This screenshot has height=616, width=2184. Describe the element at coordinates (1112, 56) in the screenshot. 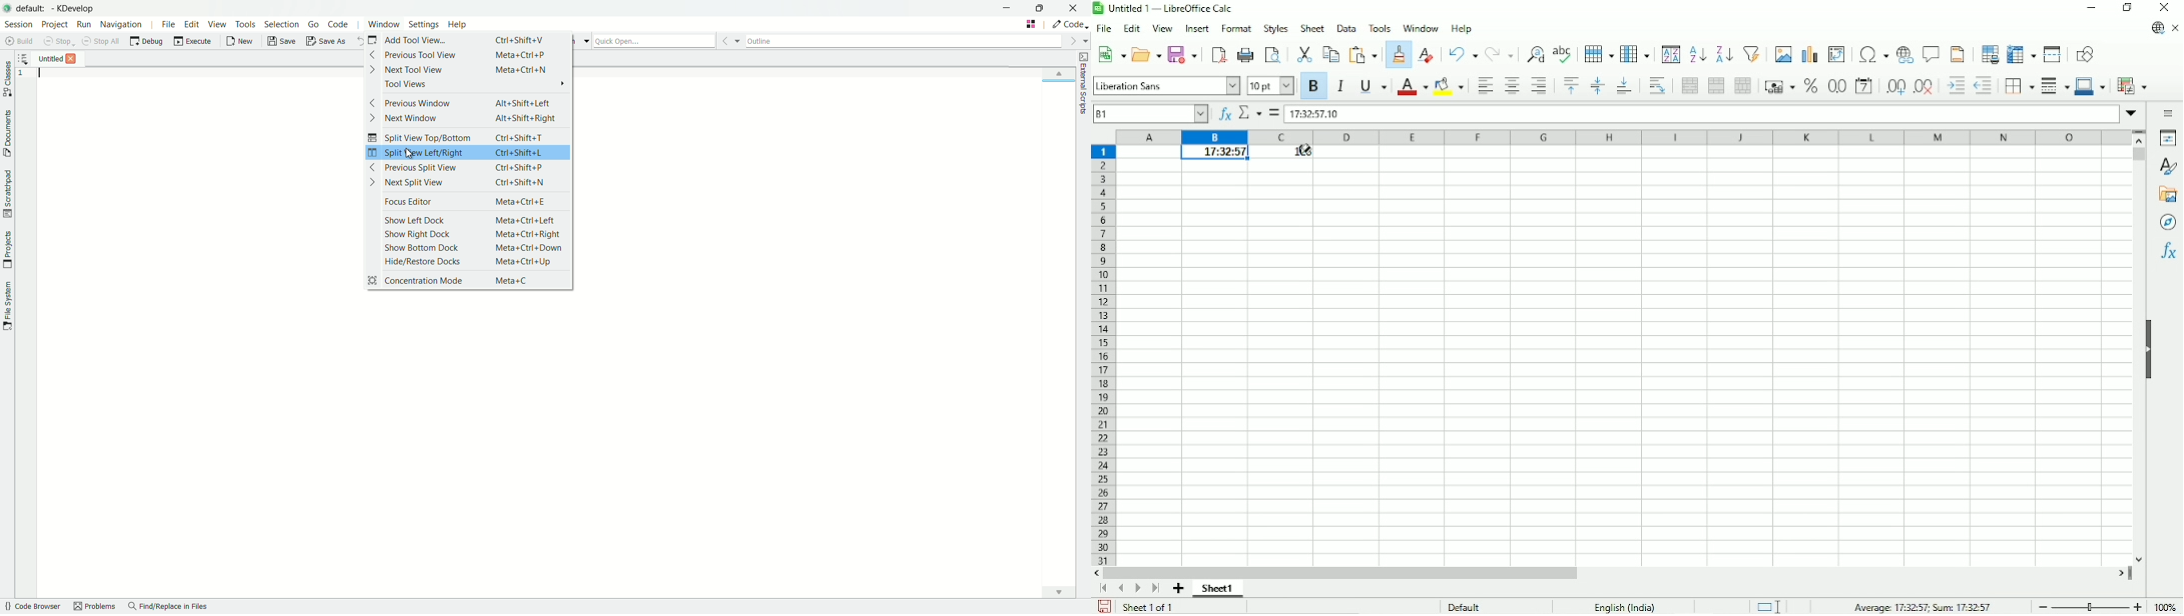

I see `New` at that location.